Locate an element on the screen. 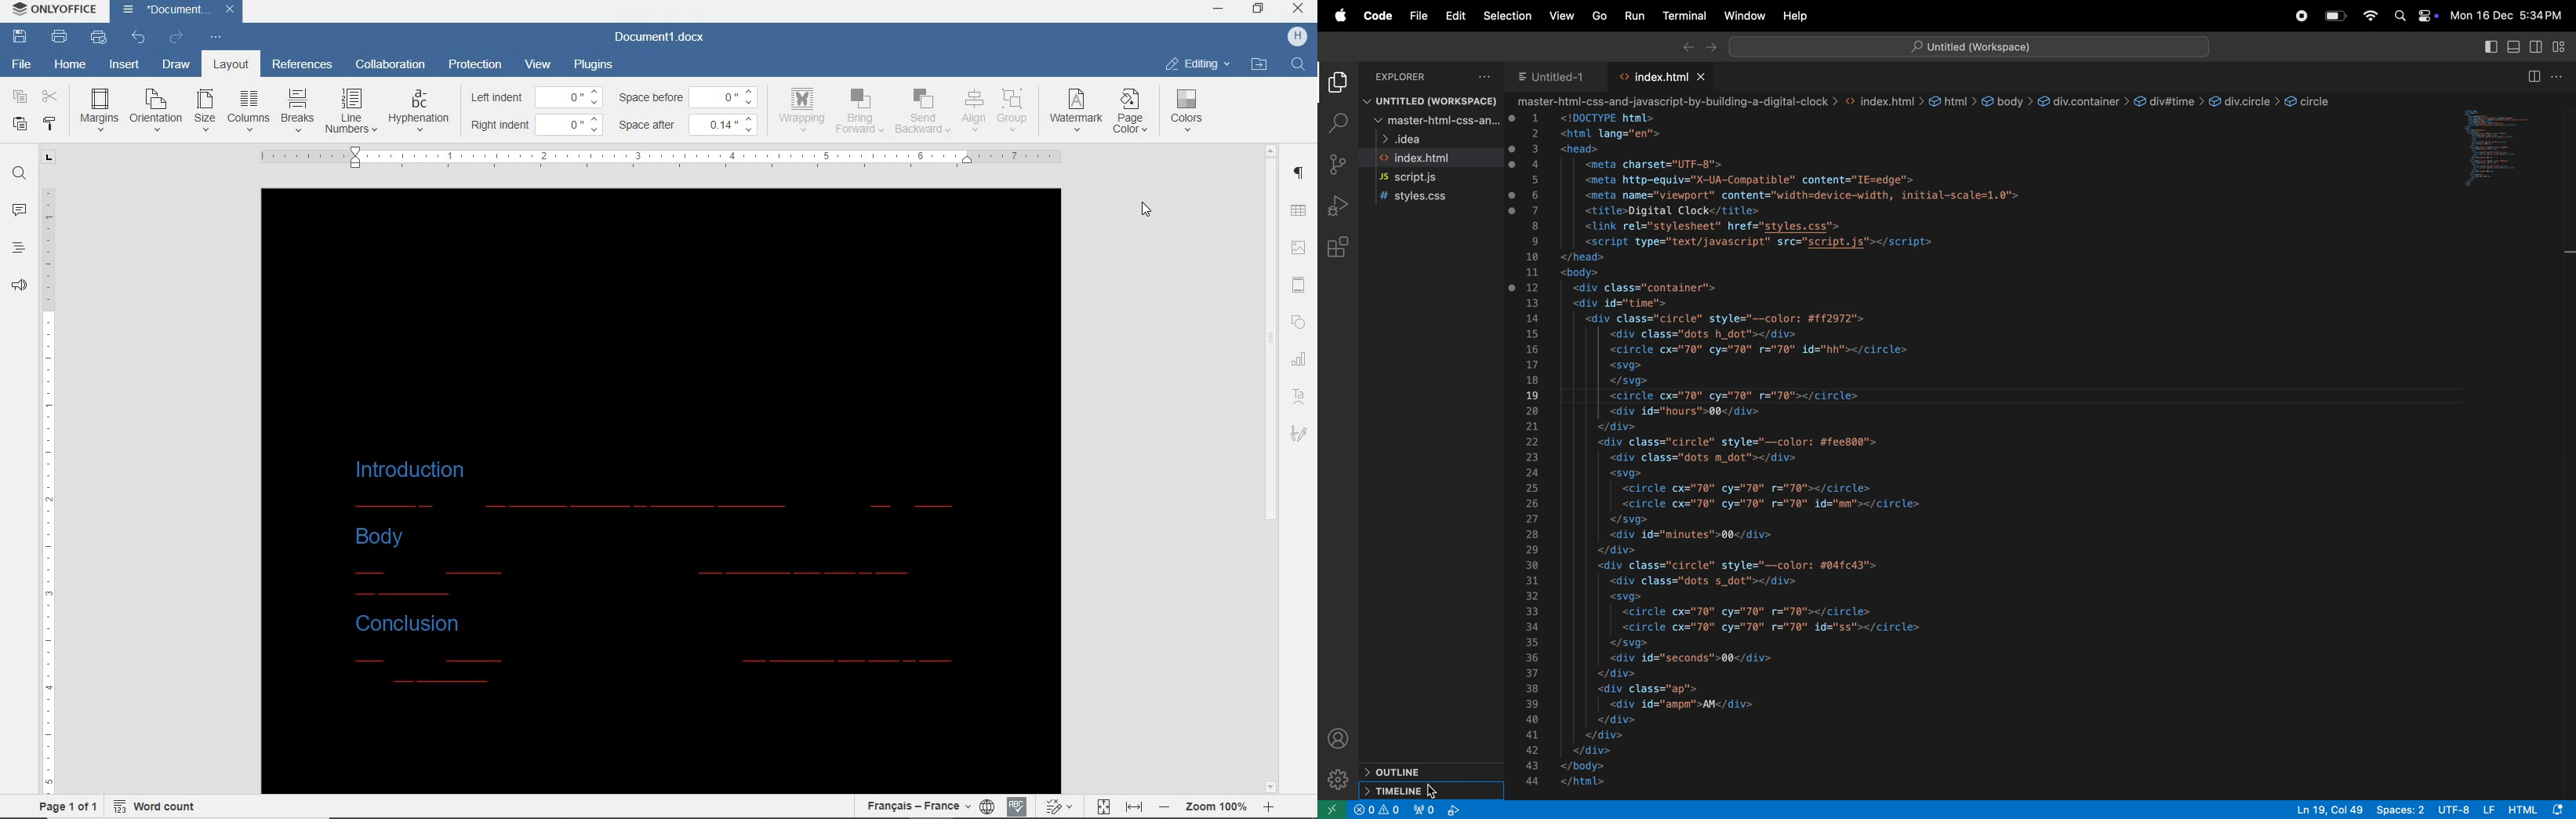 This screenshot has height=840, width=2576. Selection is located at coordinates (1507, 18).